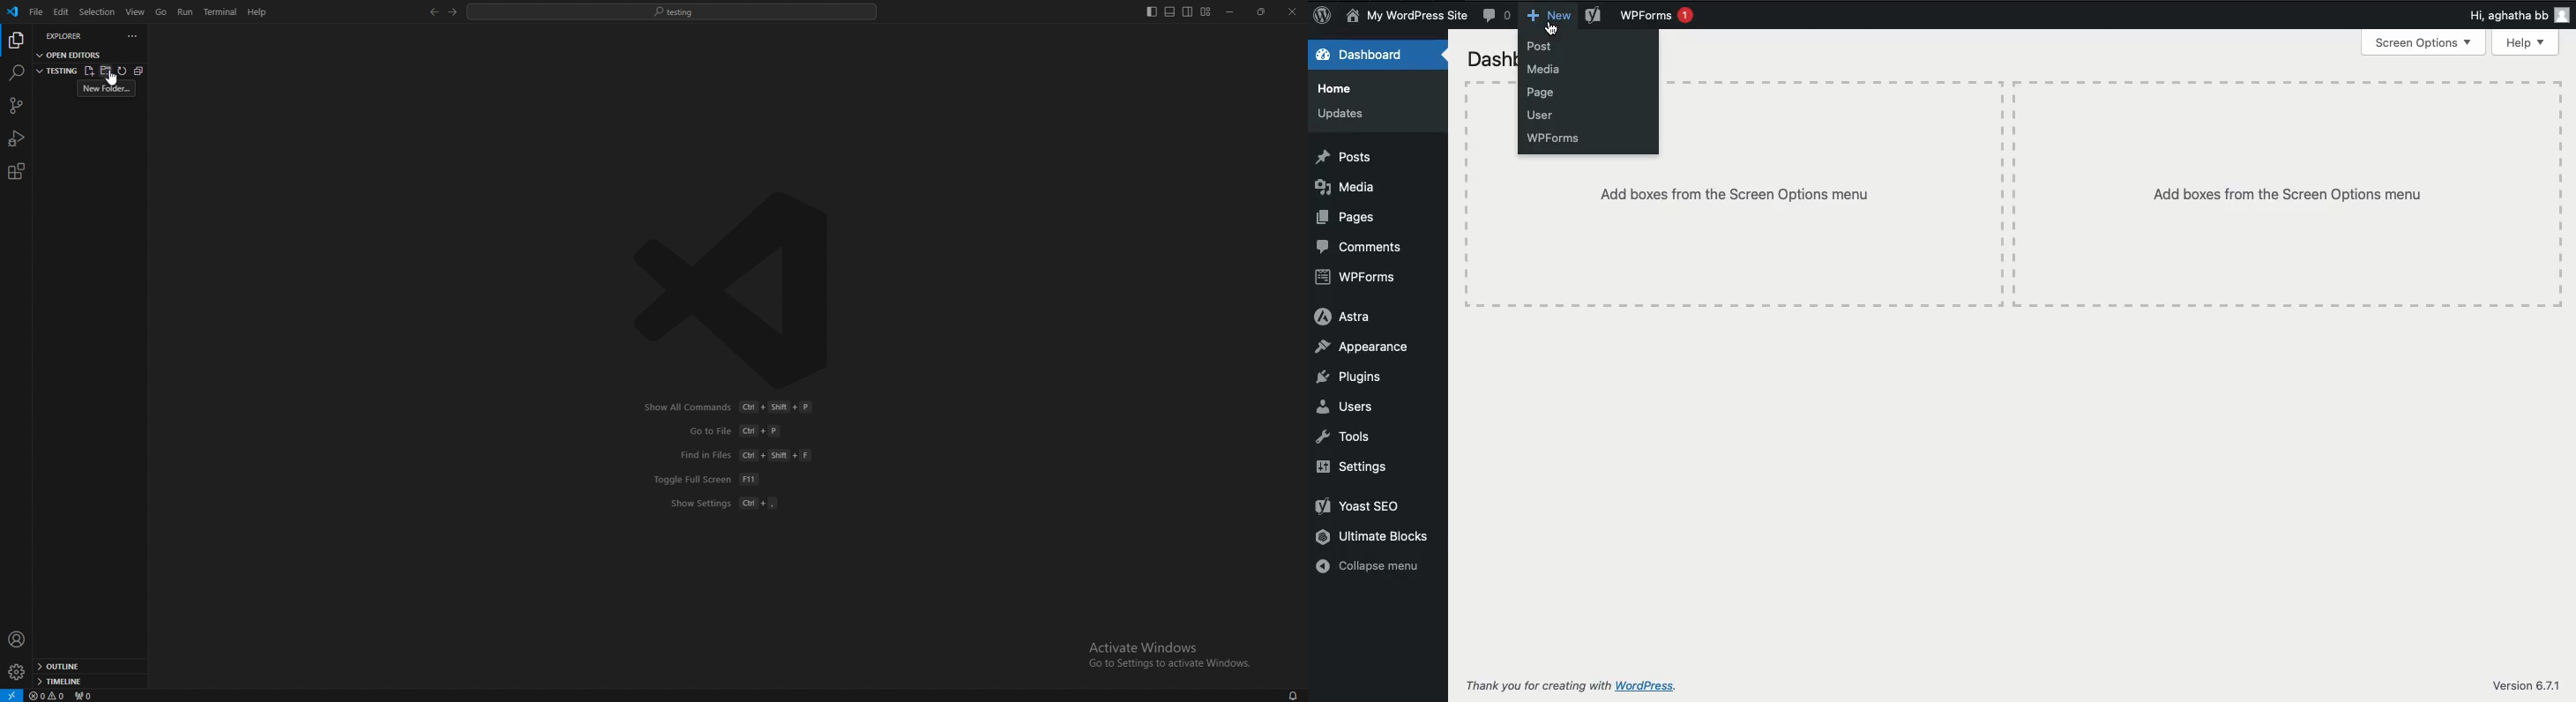  Describe the element at coordinates (1569, 687) in the screenshot. I see `Thank you for creating with WordPress` at that location.